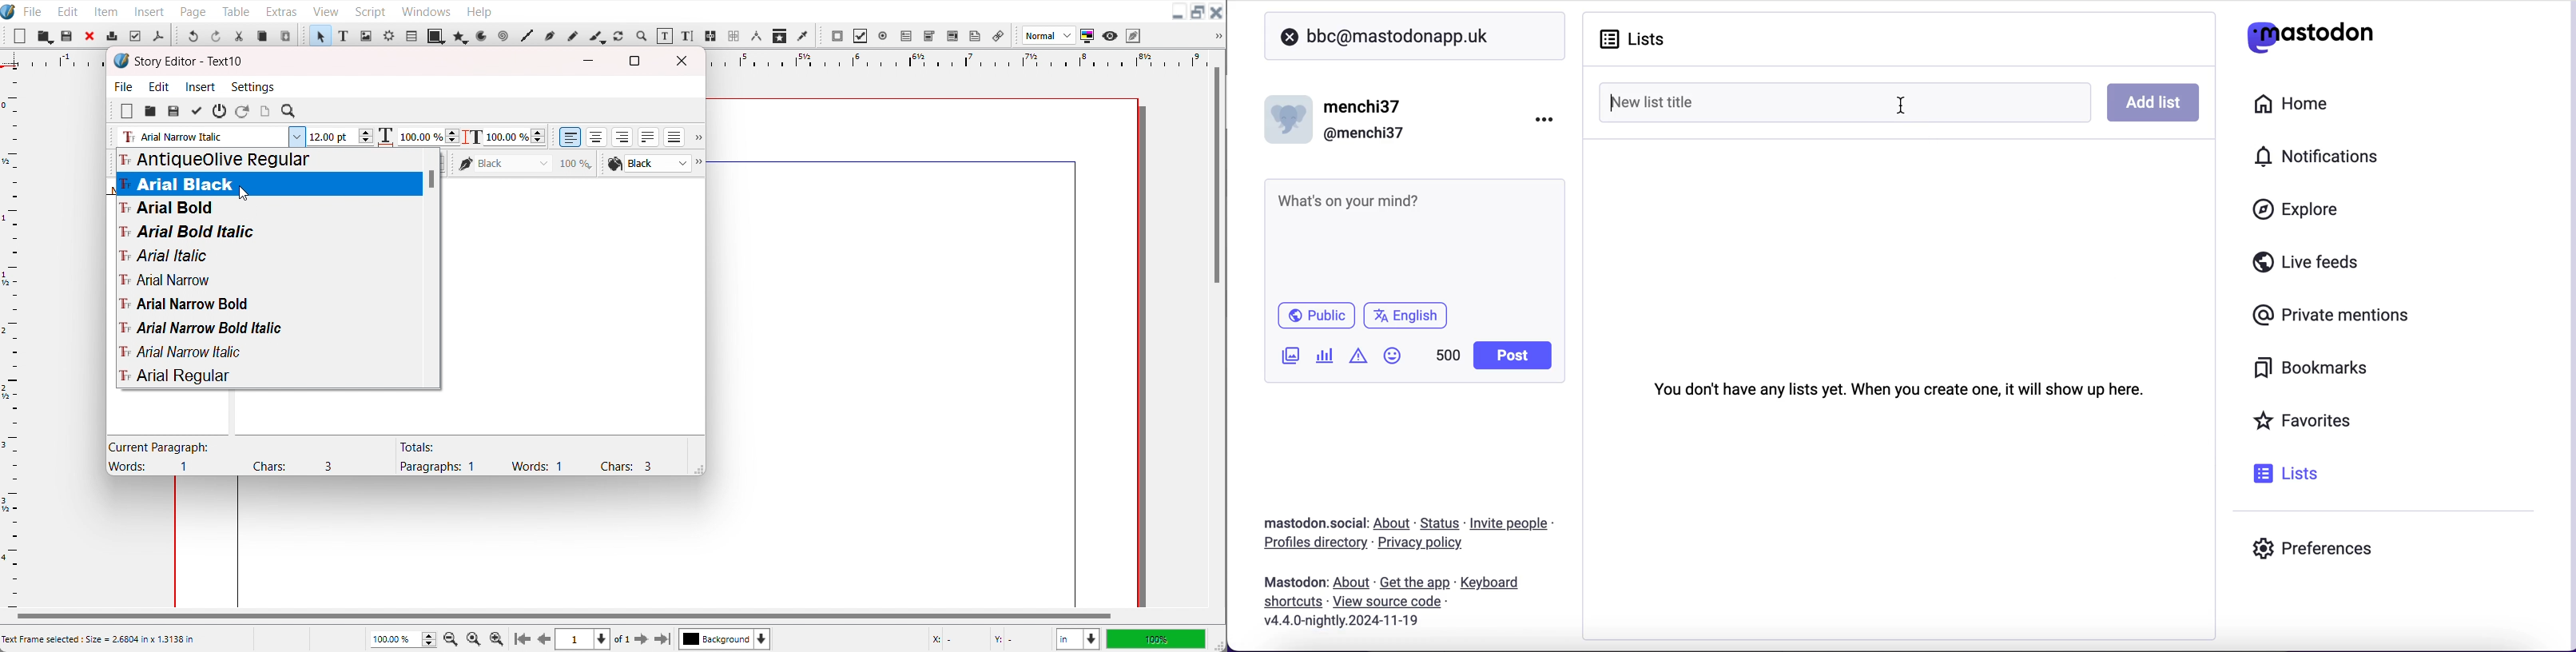 Image resolution: width=2576 pixels, height=672 pixels. I want to click on Save as PDF, so click(157, 36).